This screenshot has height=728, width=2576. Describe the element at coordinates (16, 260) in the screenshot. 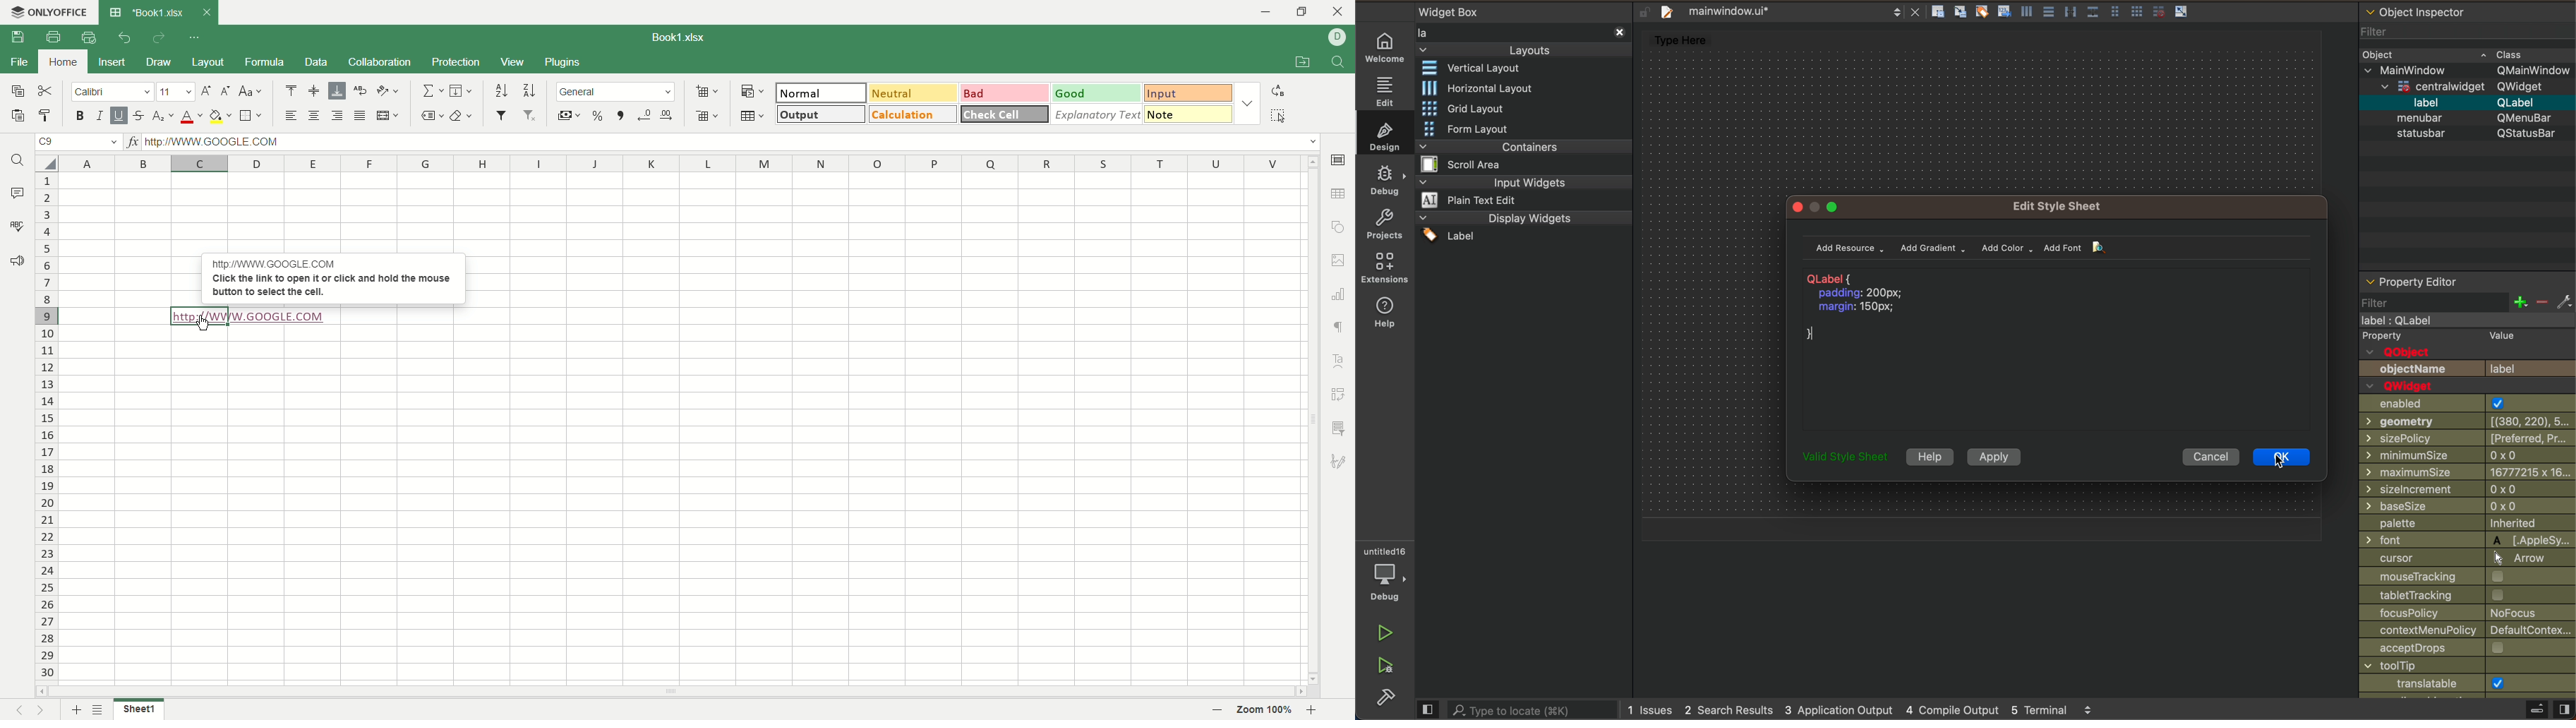

I see `feedback and support` at that location.